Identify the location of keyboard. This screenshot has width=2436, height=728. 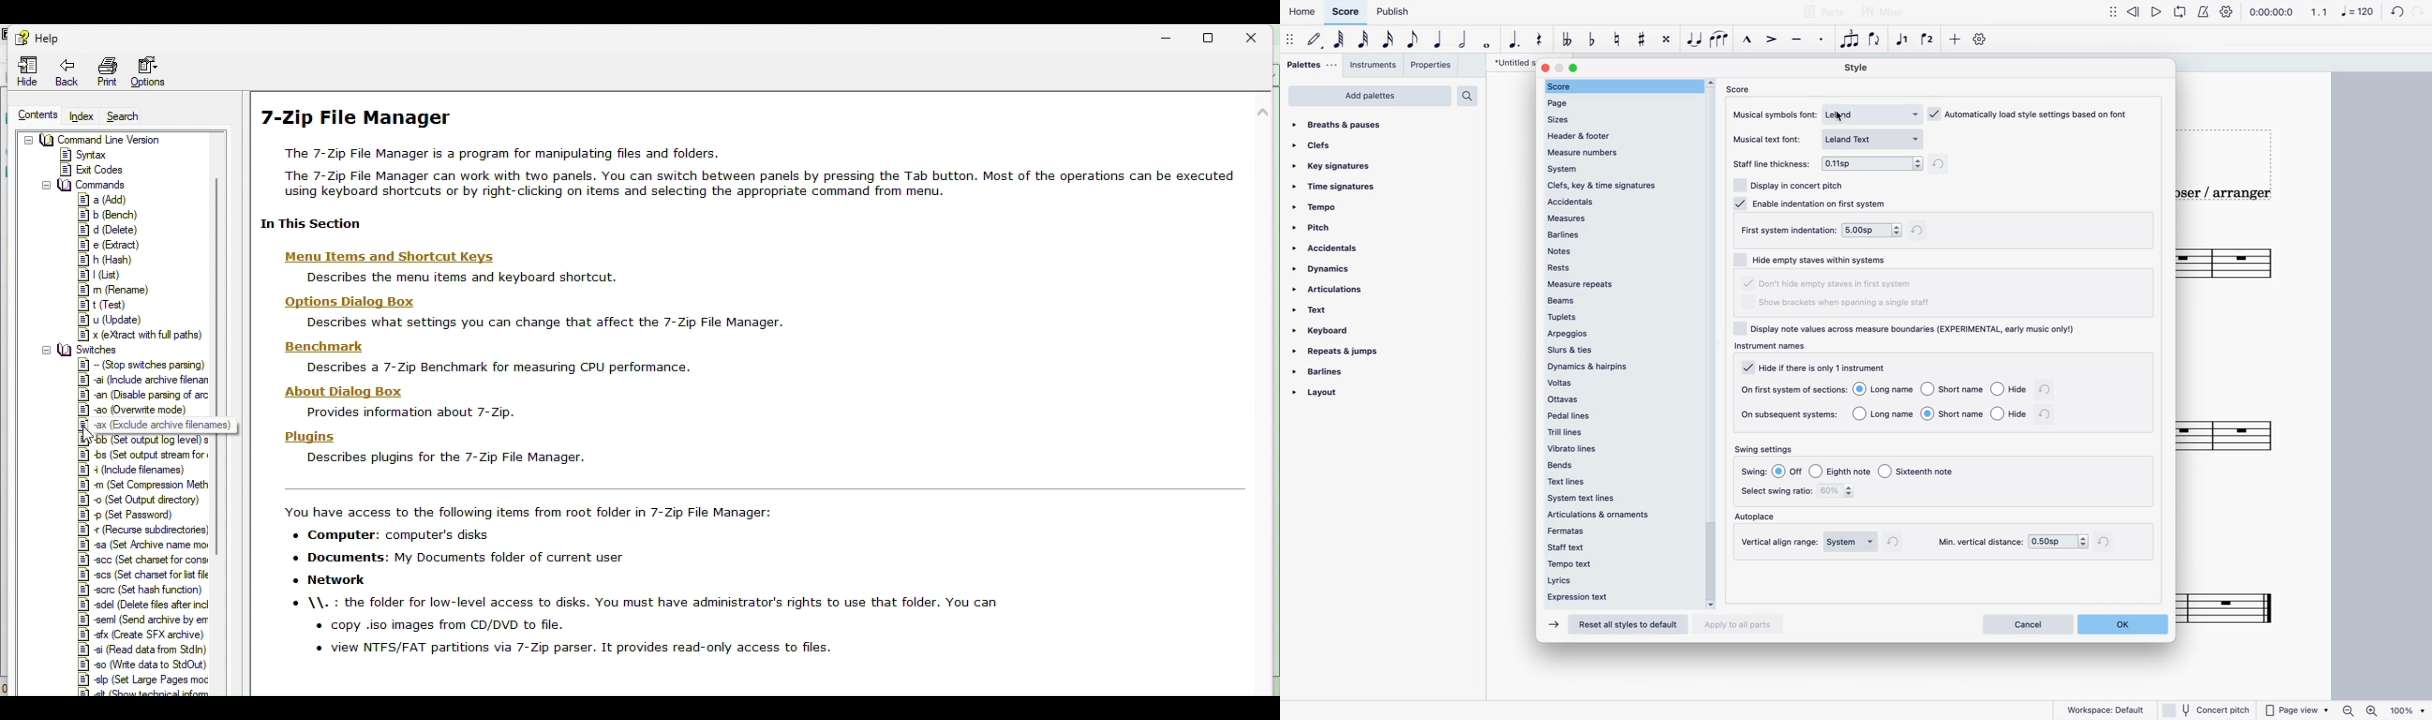
(1327, 331).